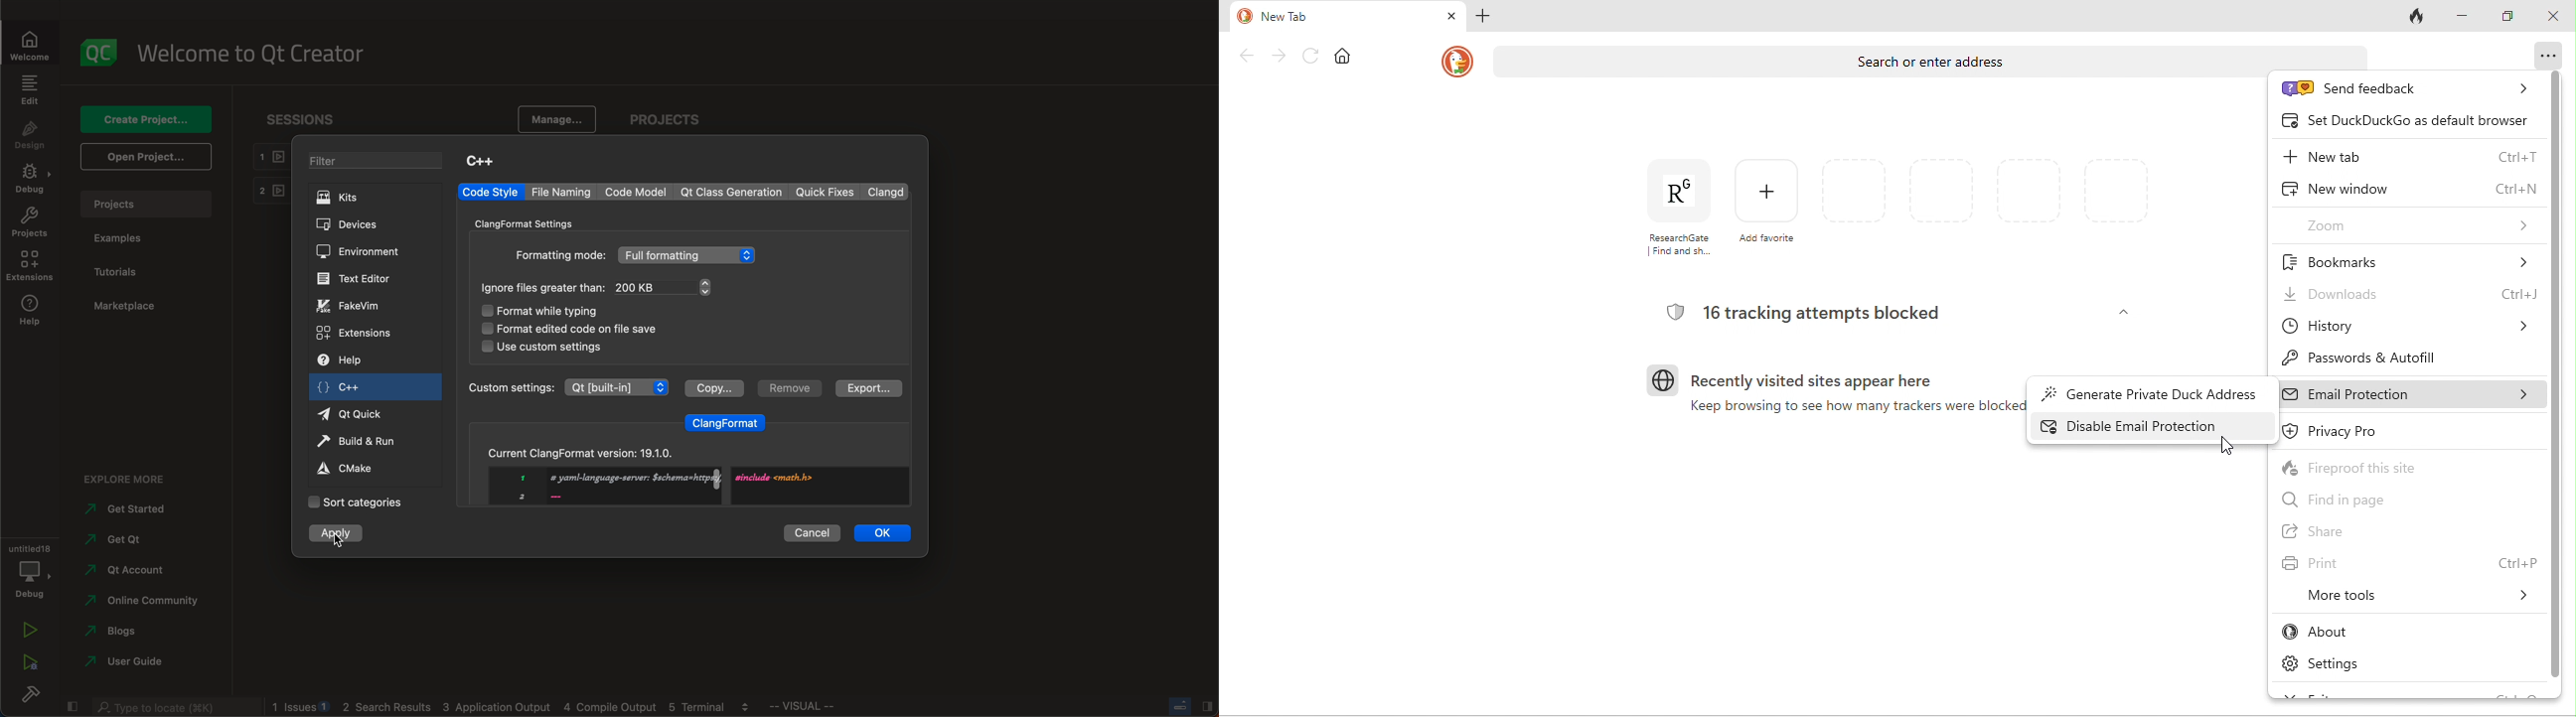  Describe the element at coordinates (144, 156) in the screenshot. I see `open` at that location.